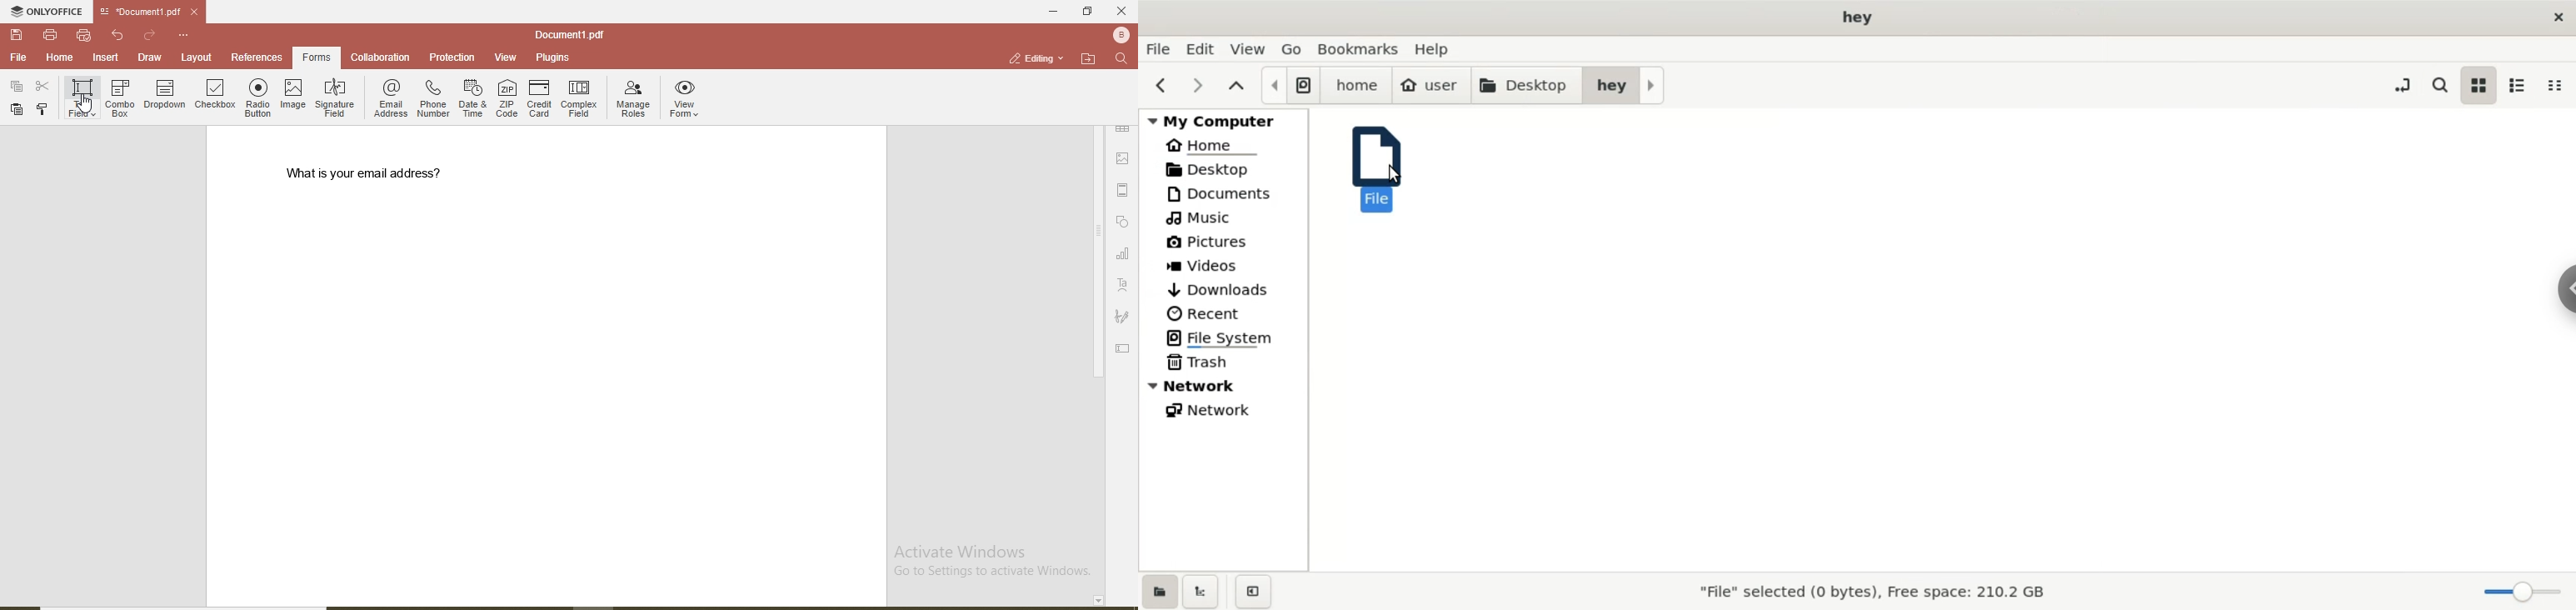  What do you see at coordinates (1377, 172) in the screenshot?
I see `file selected` at bounding box center [1377, 172].